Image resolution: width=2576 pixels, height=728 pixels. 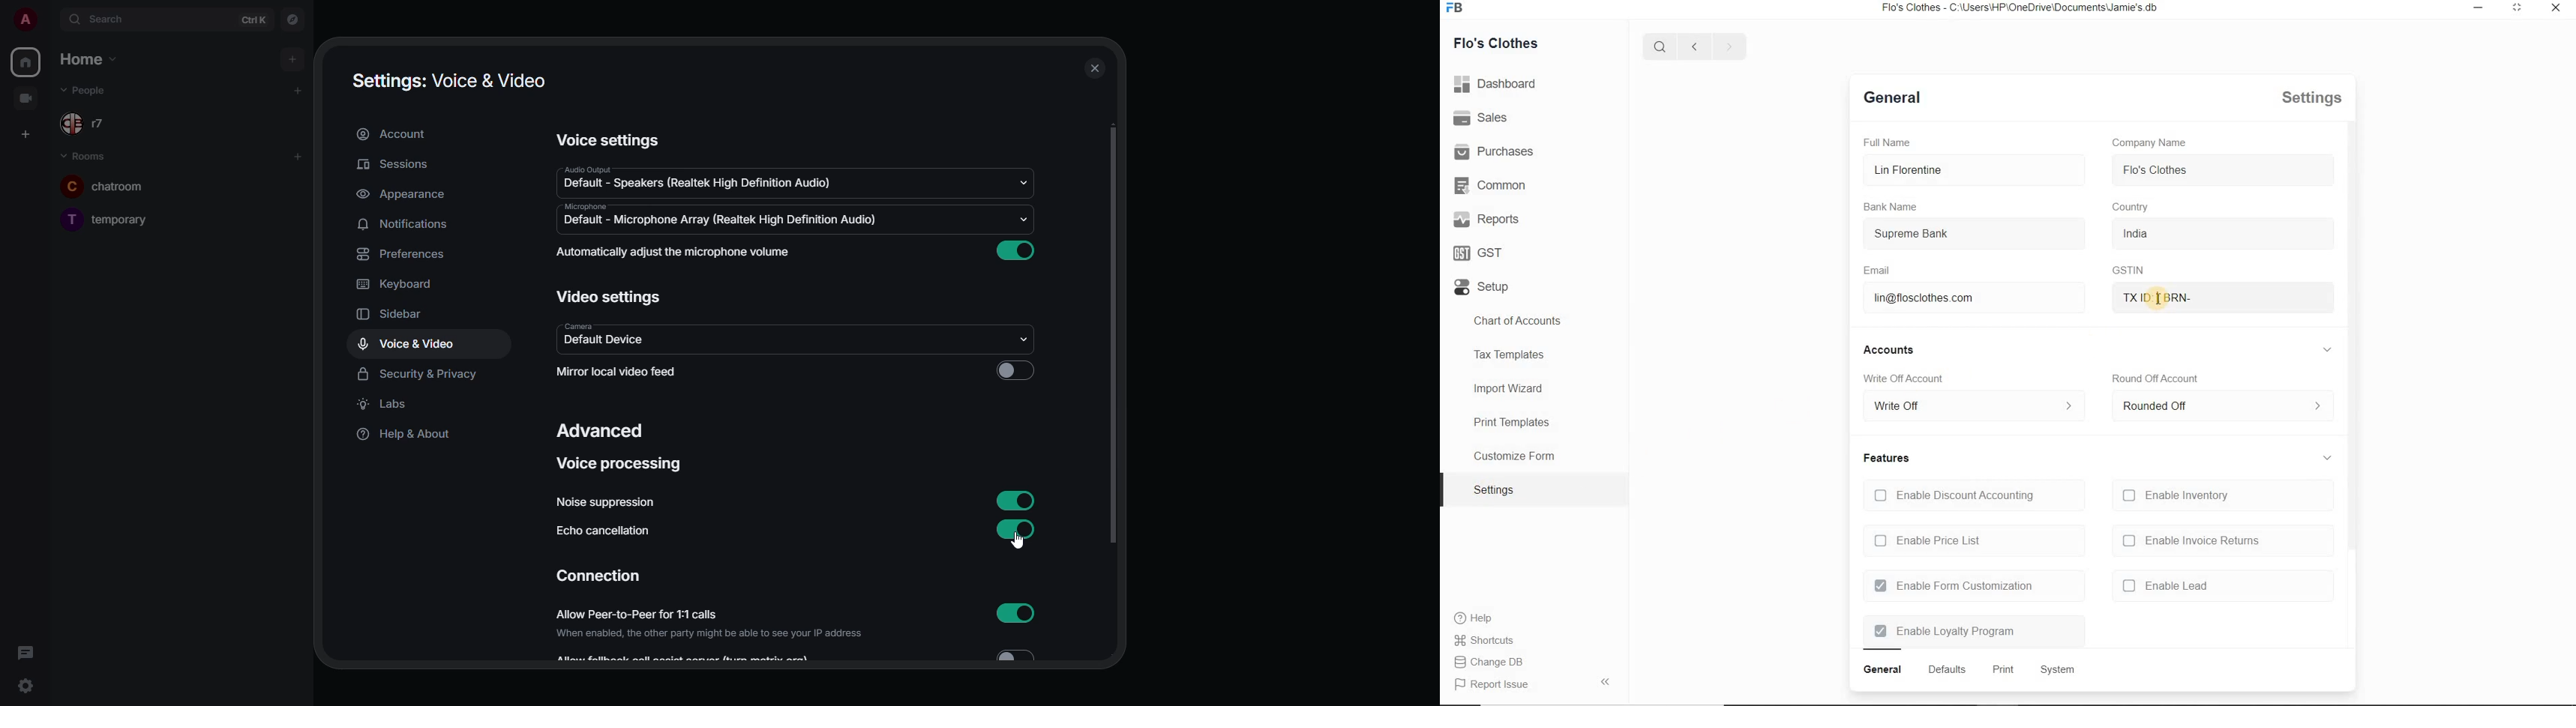 I want to click on chatroom, so click(x=109, y=185).